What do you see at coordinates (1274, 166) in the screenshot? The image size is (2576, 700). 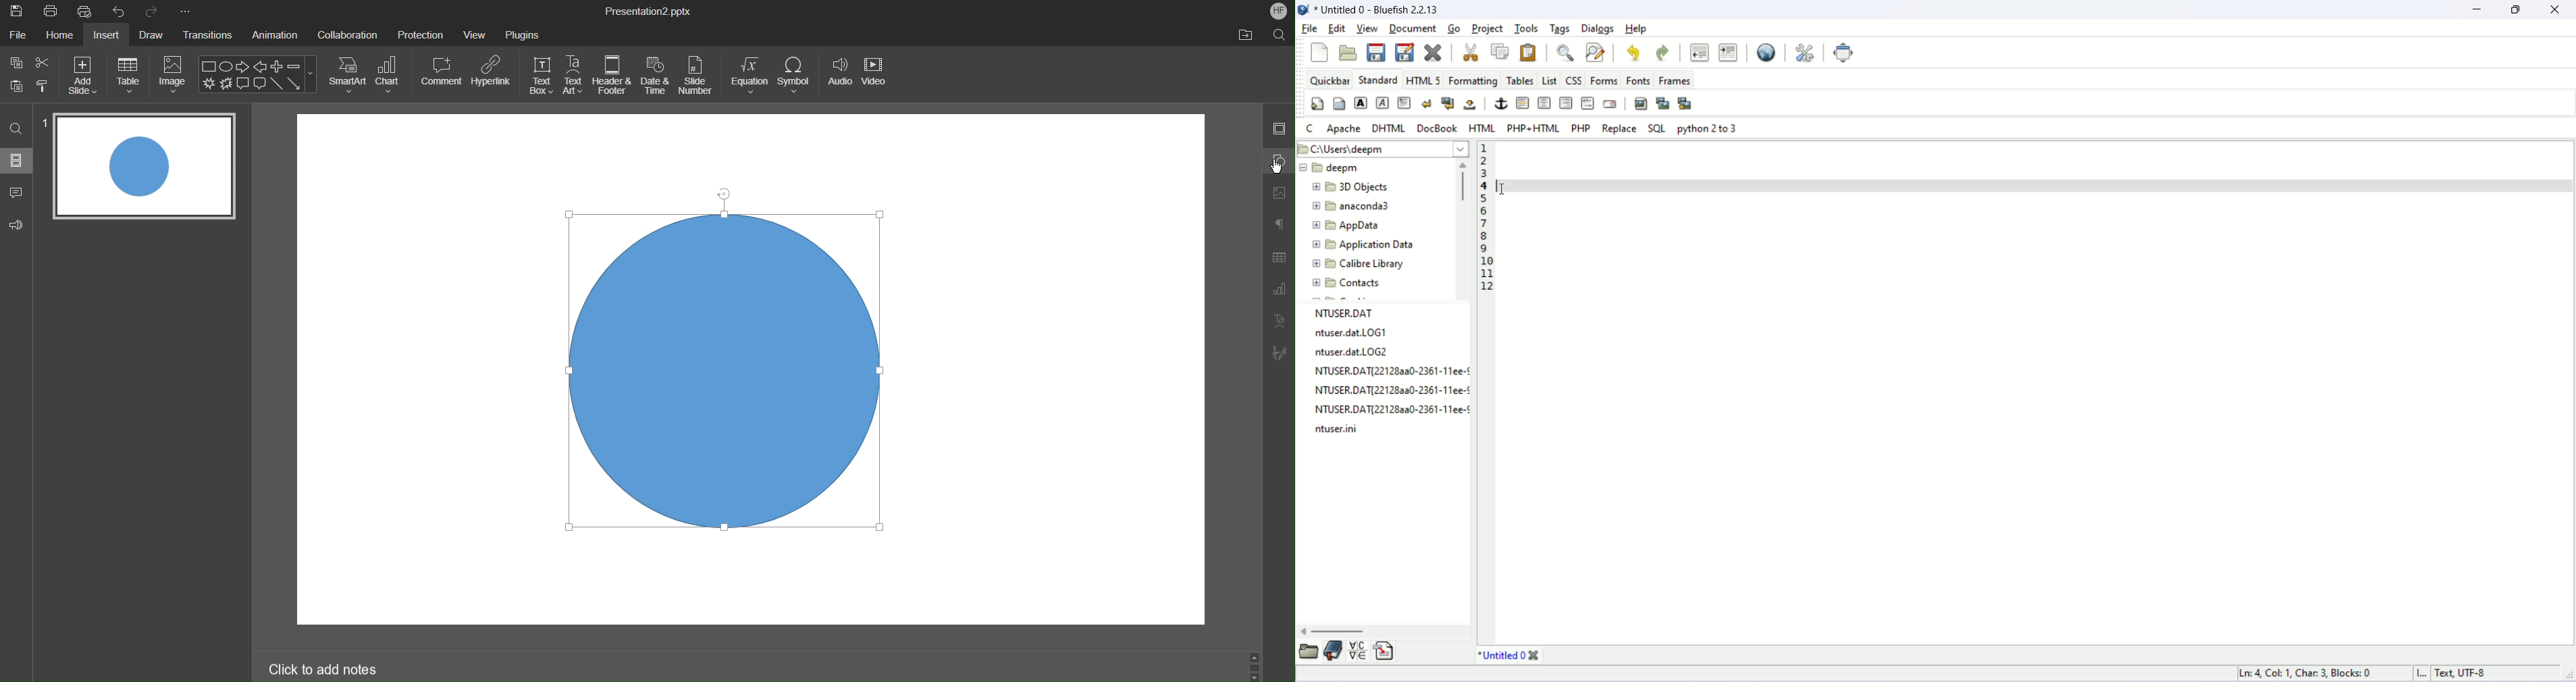 I see `Cursor` at bounding box center [1274, 166].